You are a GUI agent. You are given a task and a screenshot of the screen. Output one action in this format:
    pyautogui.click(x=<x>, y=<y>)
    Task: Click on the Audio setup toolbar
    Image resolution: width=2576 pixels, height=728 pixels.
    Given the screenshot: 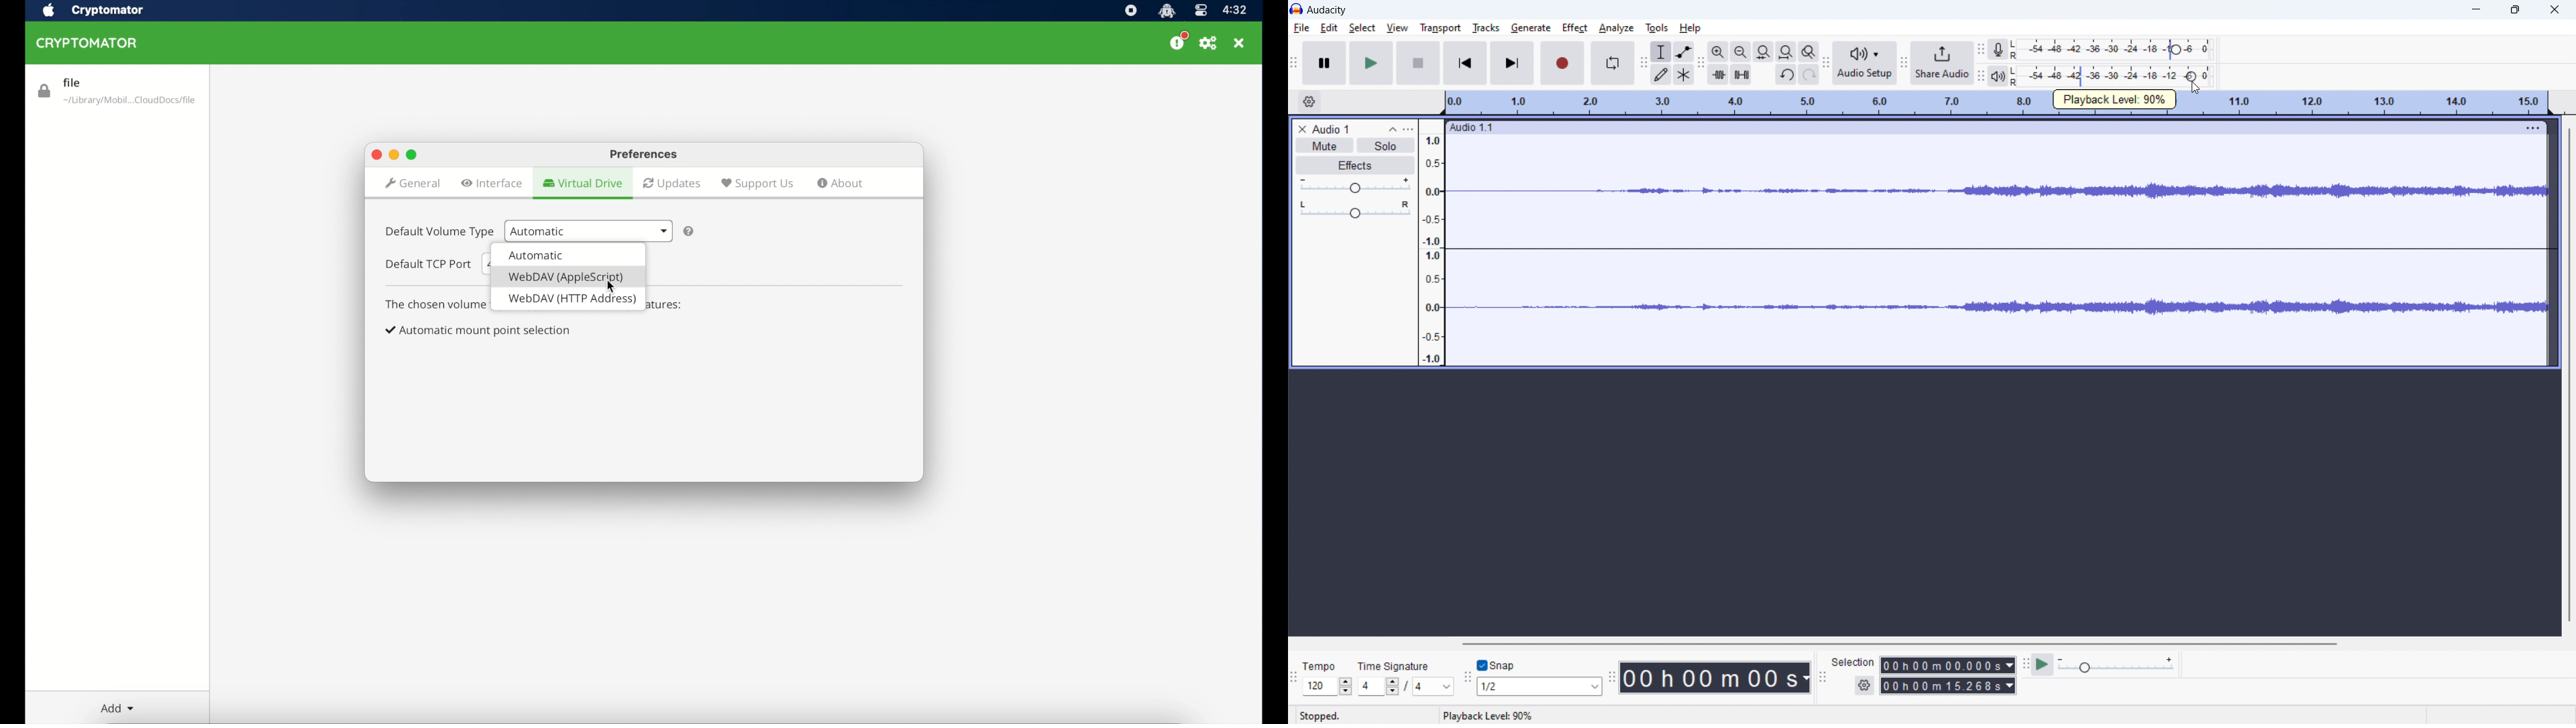 What is the action you would take?
    pyautogui.click(x=1825, y=64)
    